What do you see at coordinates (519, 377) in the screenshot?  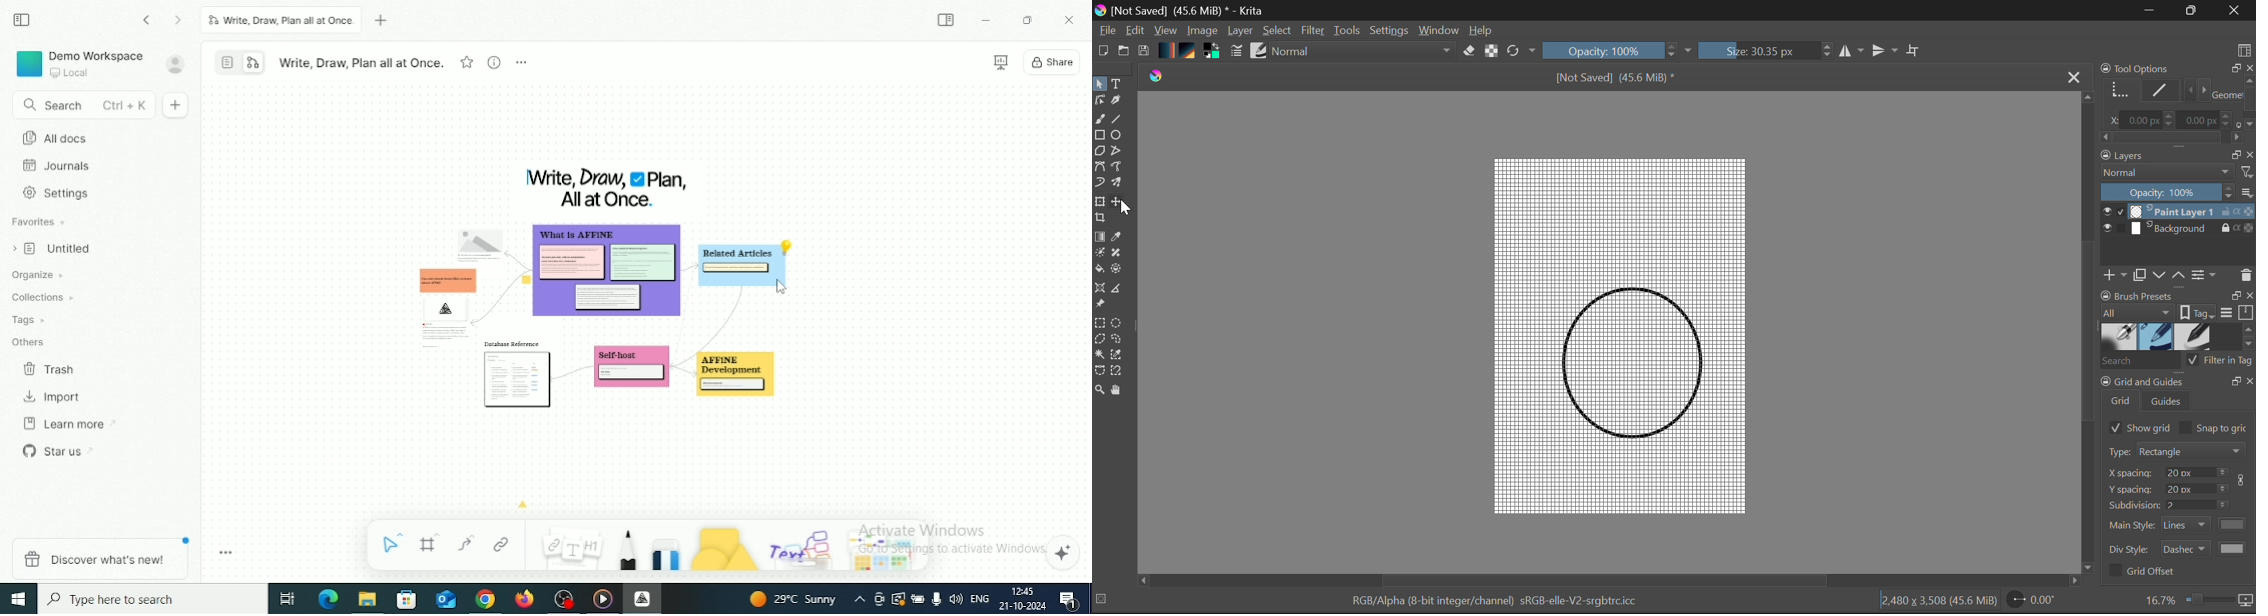 I see `Sticky notes` at bounding box center [519, 377].